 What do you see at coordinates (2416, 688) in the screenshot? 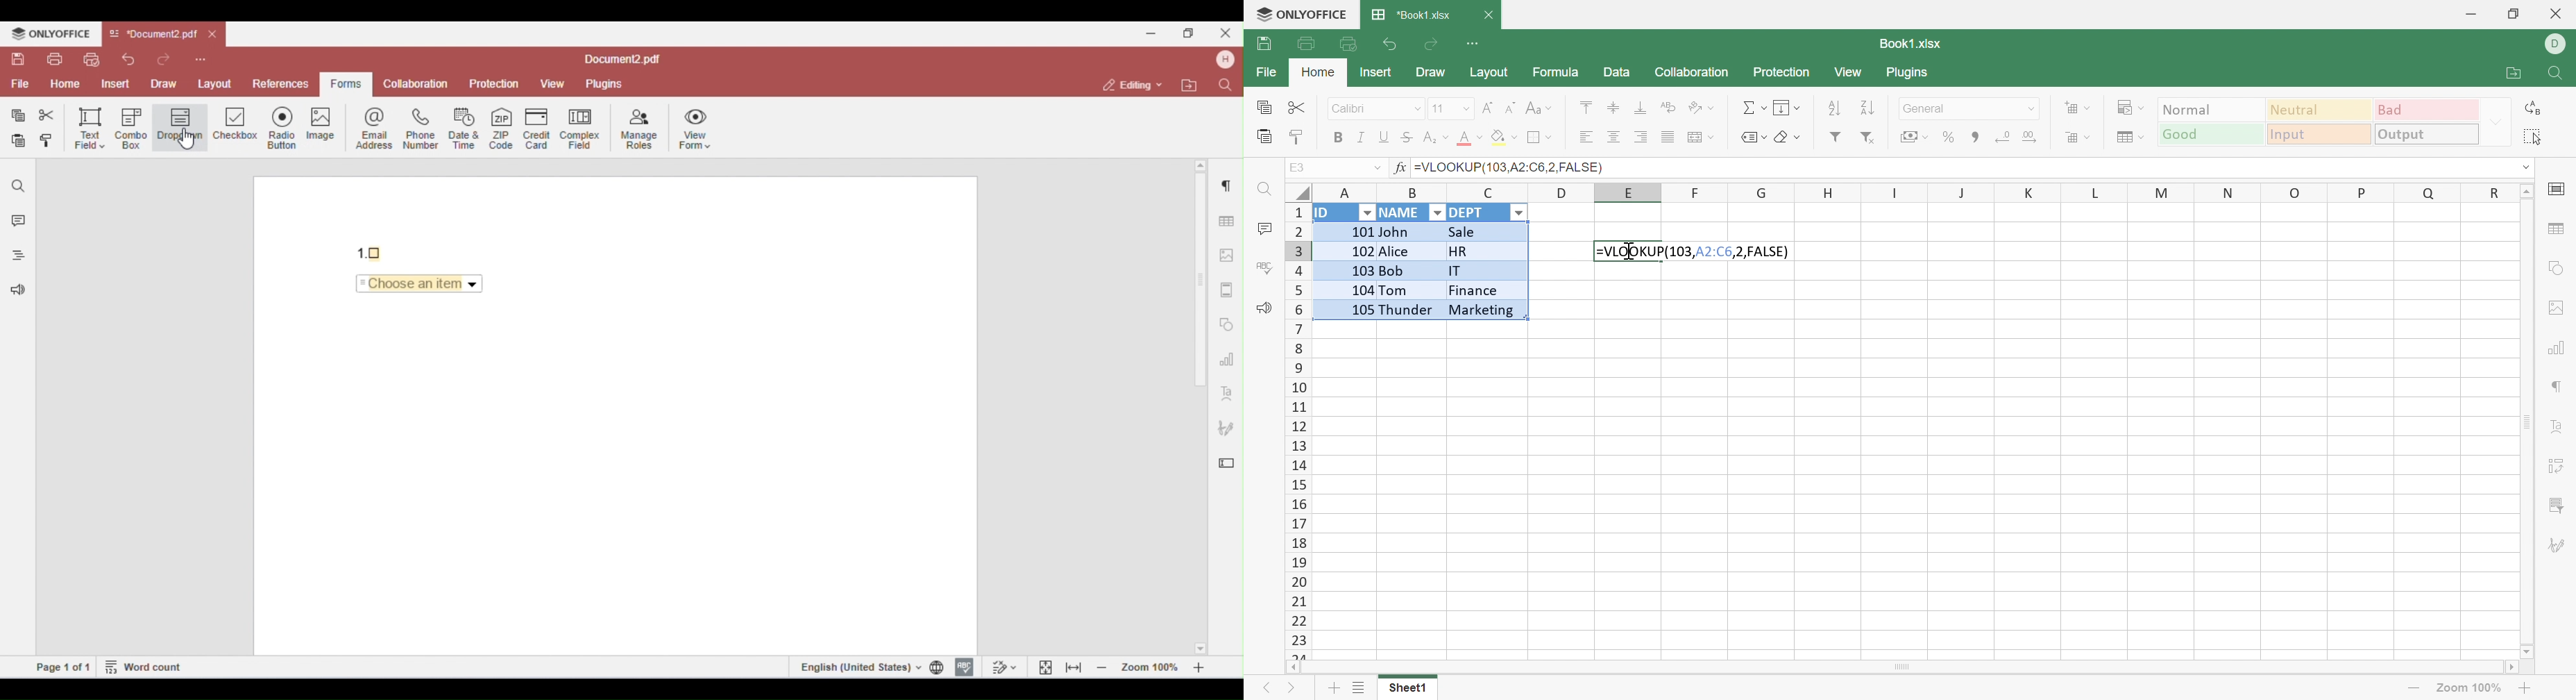
I see `Zoom out` at bounding box center [2416, 688].